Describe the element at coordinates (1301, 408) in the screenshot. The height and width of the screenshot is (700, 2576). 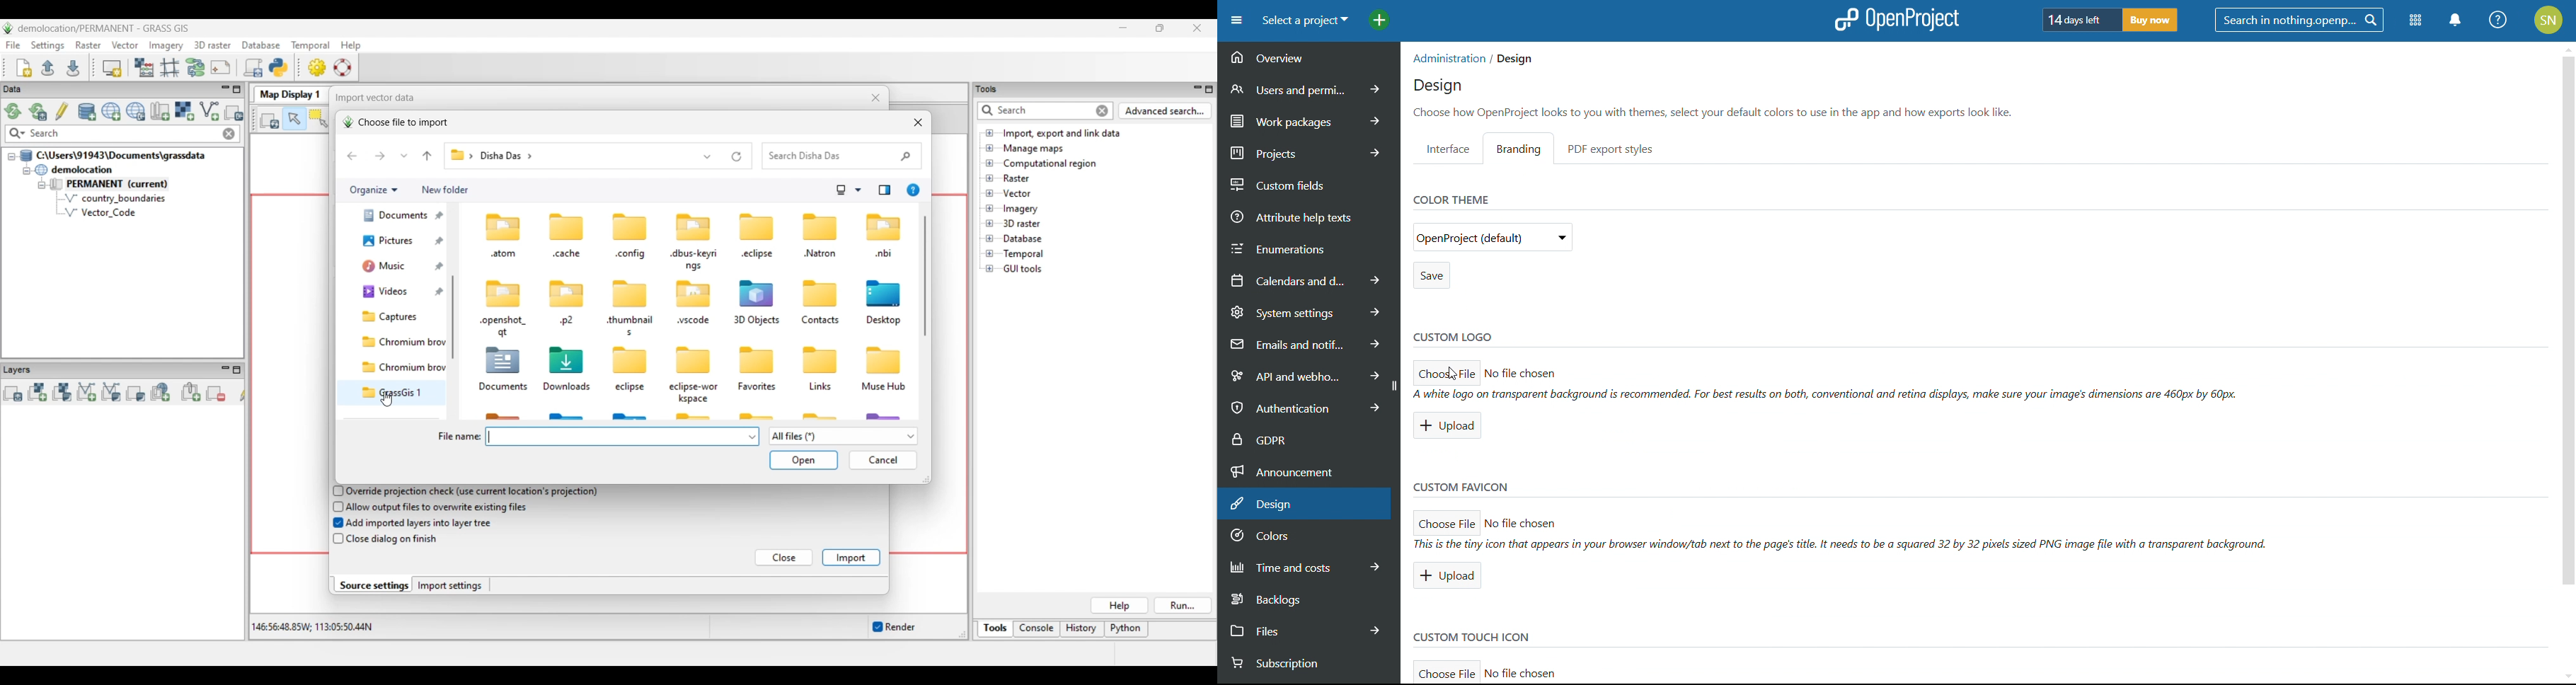
I see `authentication` at that location.